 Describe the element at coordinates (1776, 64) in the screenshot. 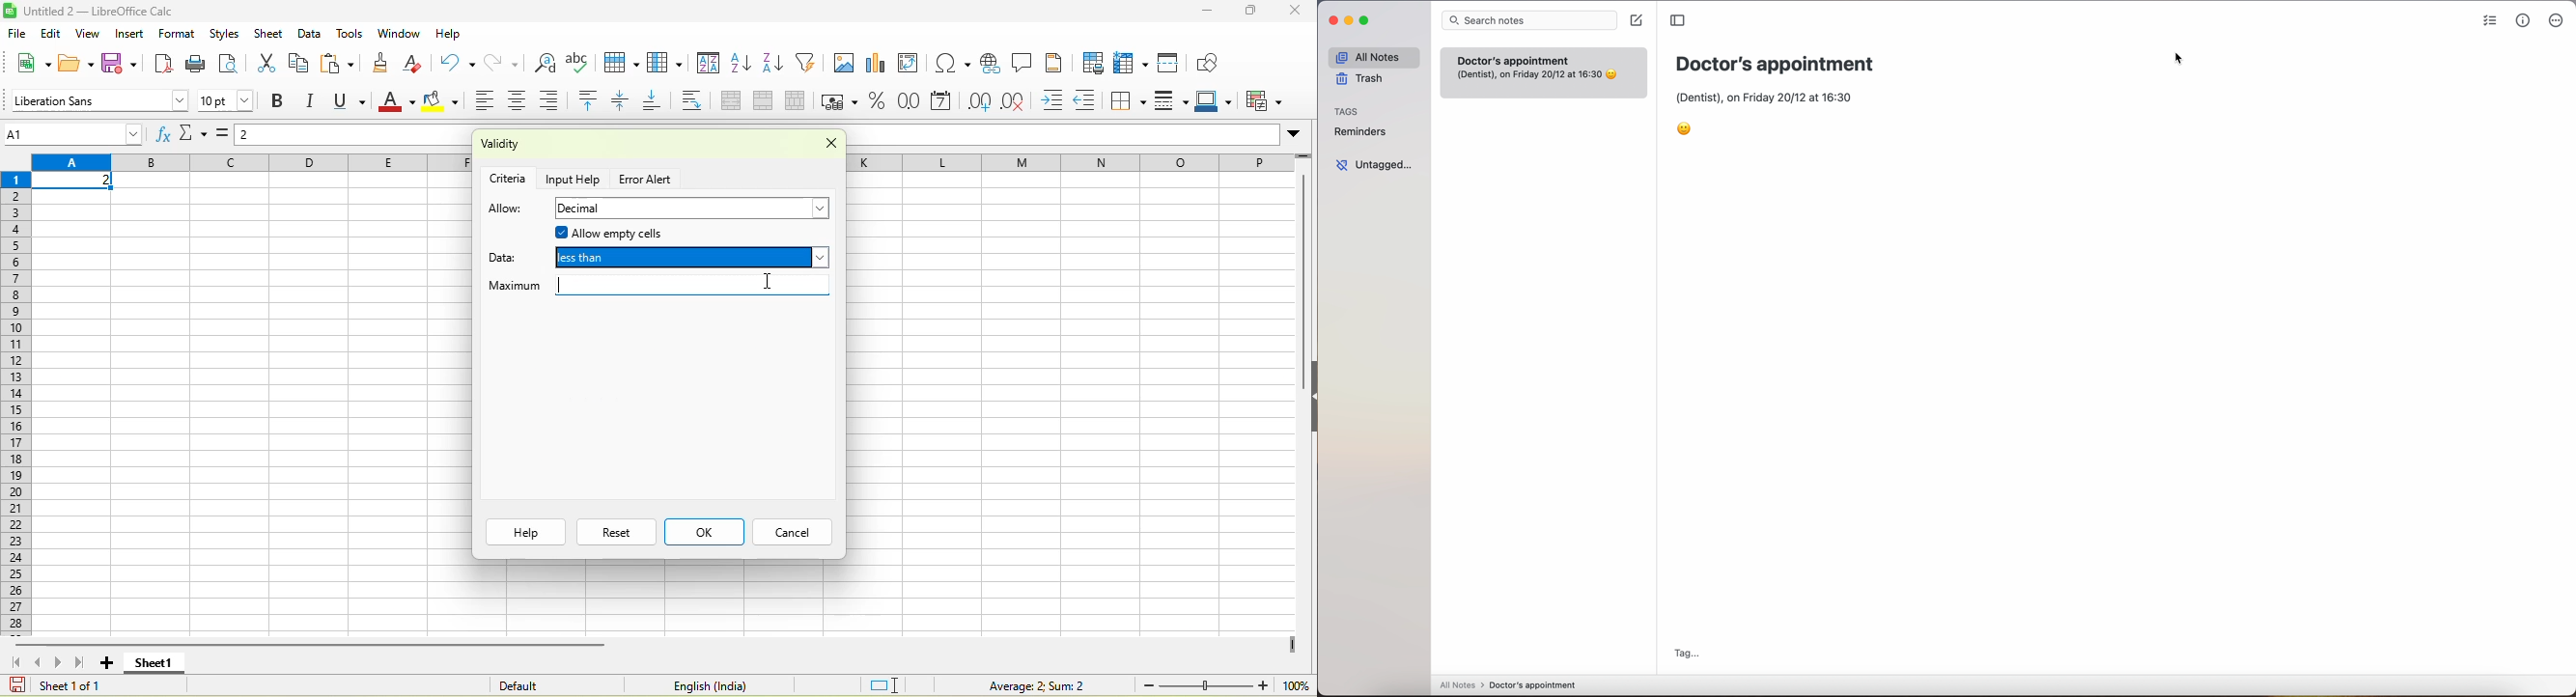

I see `Doctor's appointment` at that location.